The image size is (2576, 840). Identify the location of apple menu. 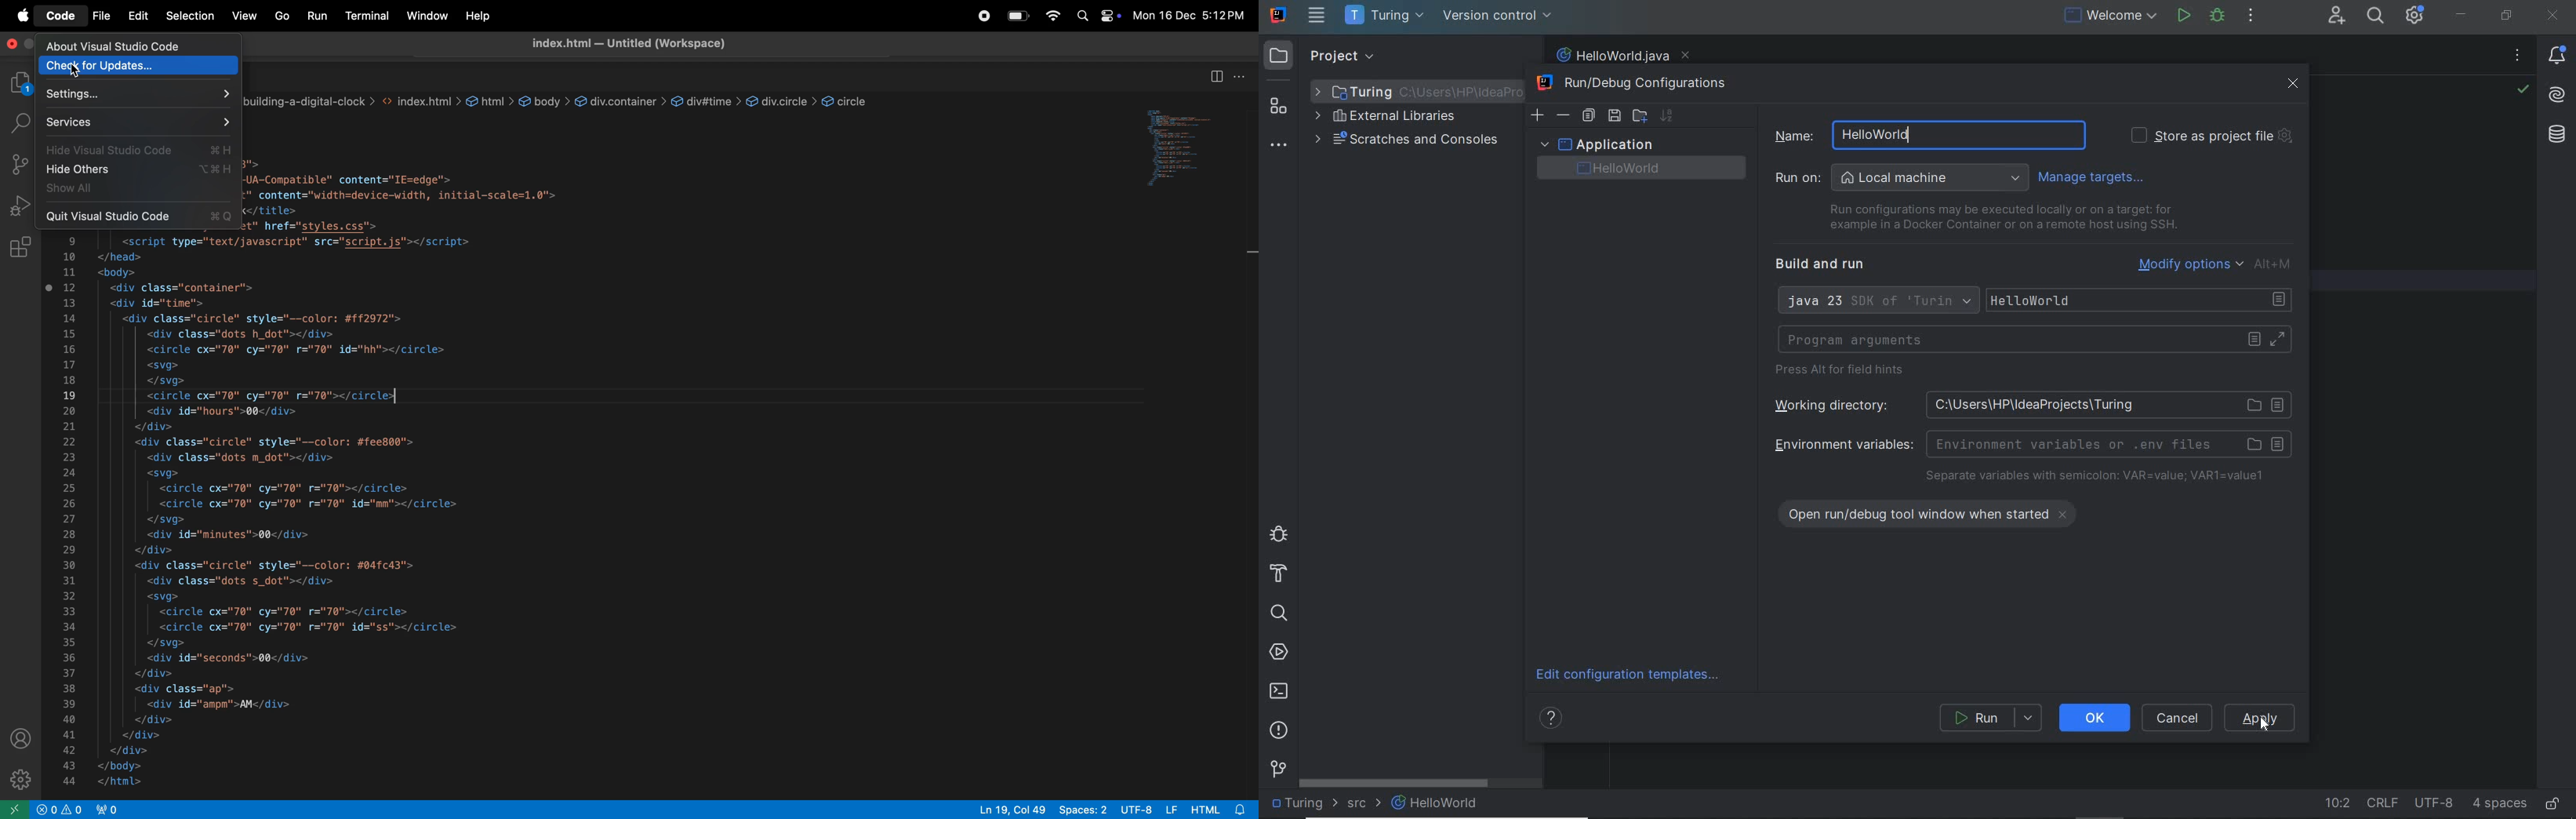
(20, 18).